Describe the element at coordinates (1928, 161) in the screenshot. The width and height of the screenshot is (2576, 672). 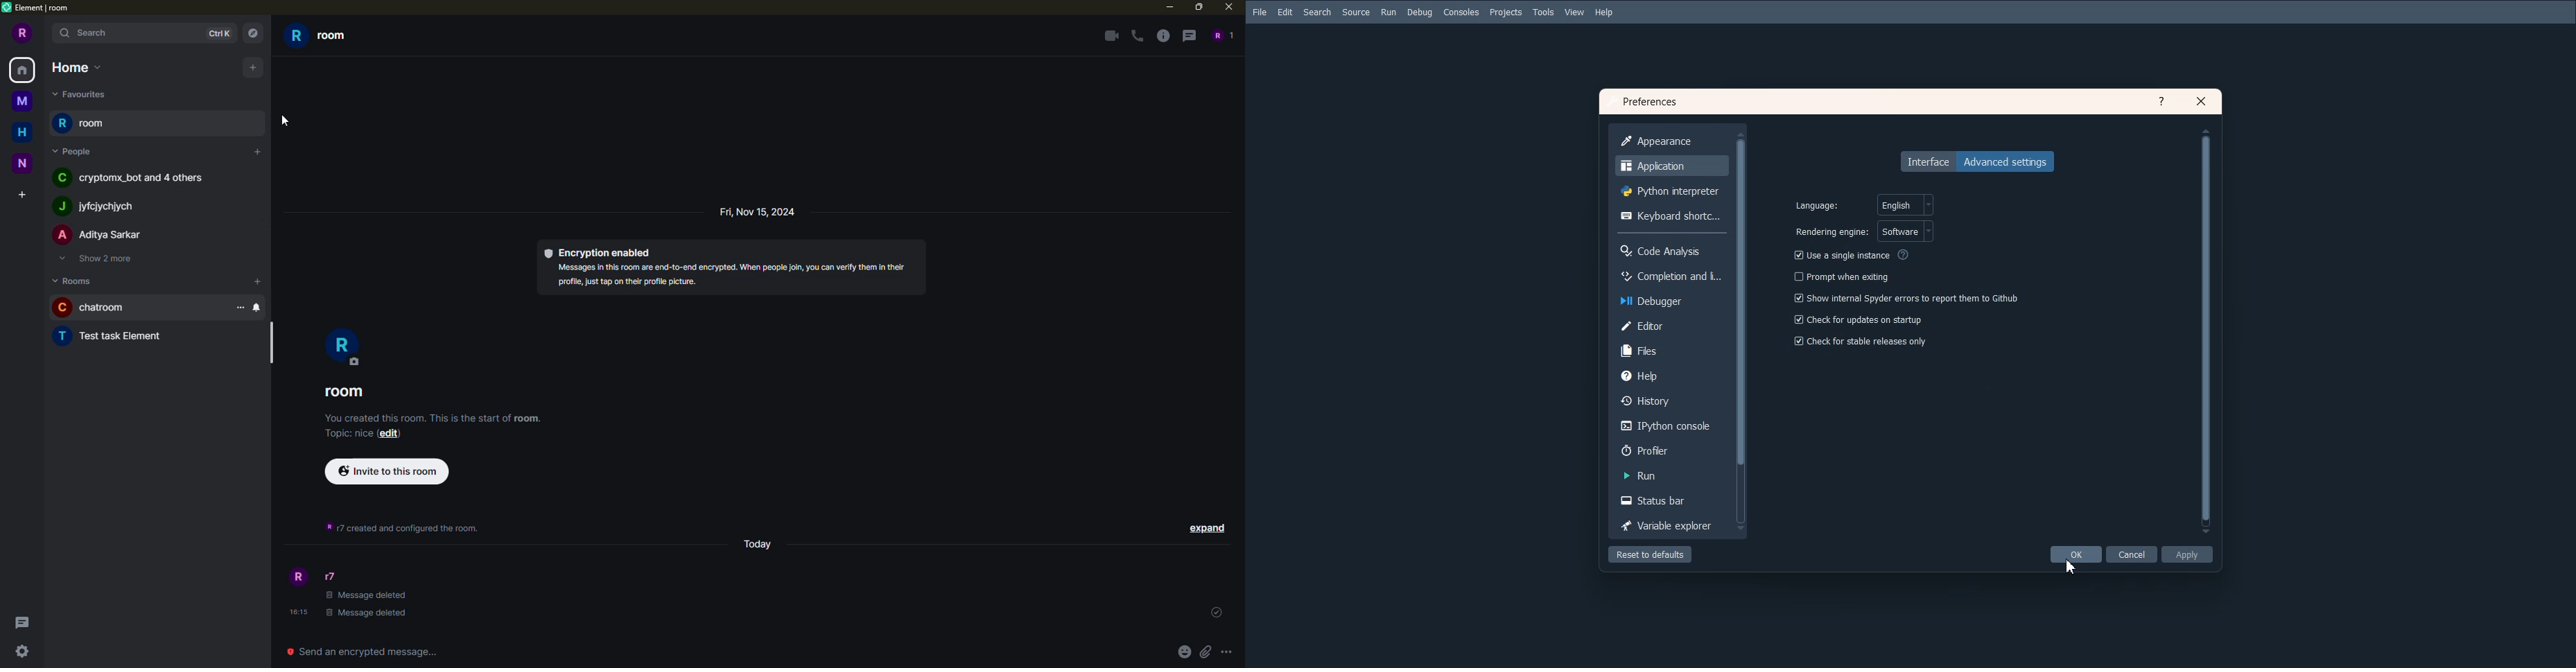
I see `Interface` at that location.